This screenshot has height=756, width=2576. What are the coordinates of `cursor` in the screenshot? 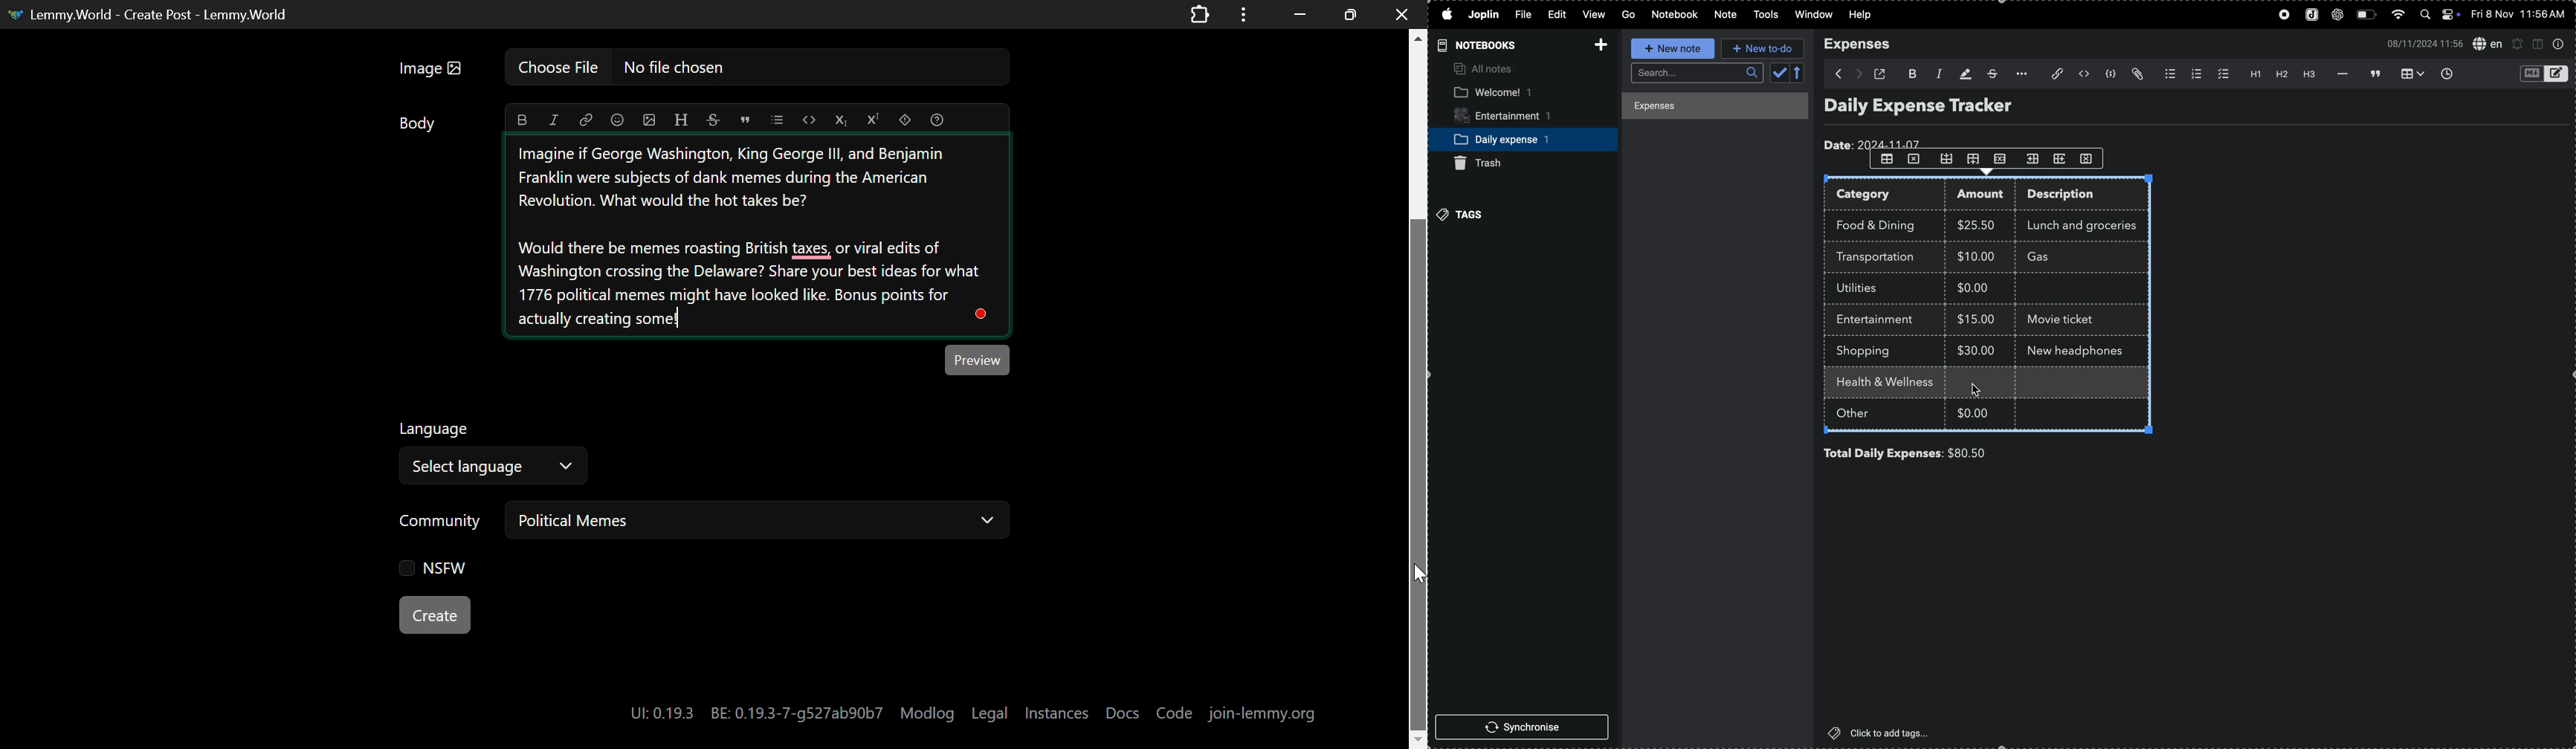 It's located at (1977, 389).